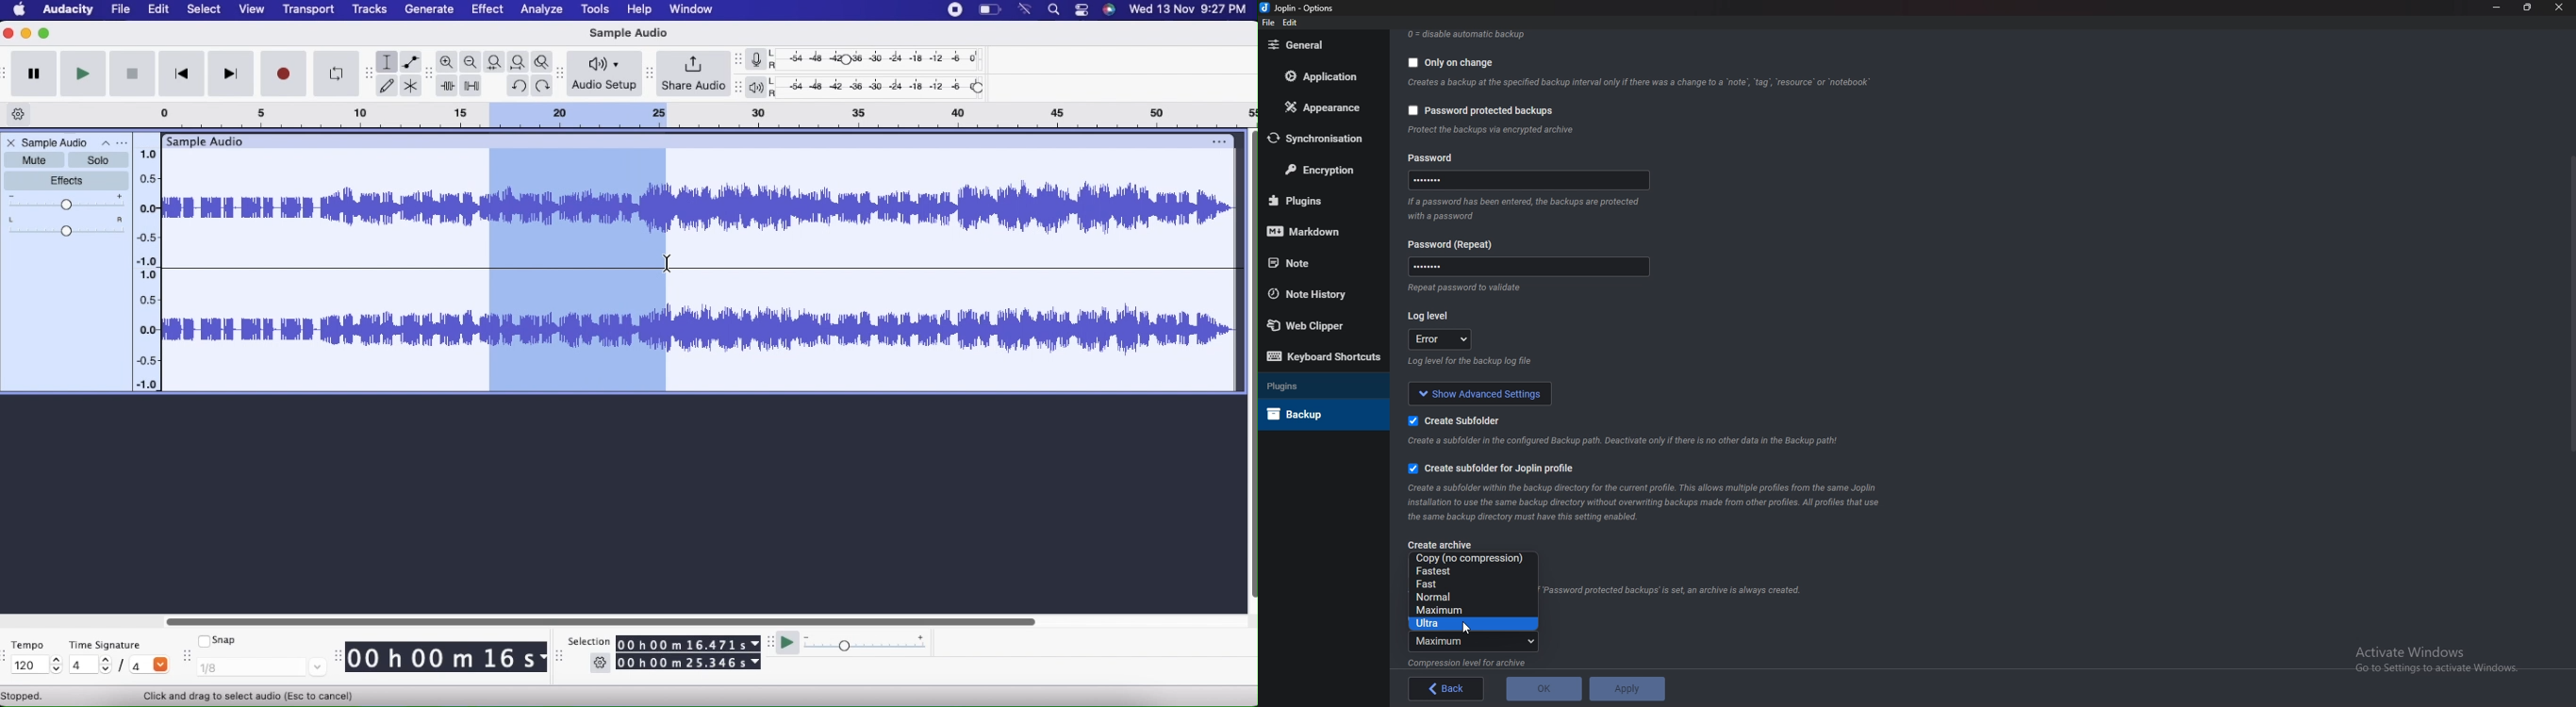  I want to click on Draw tool, so click(387, 85).